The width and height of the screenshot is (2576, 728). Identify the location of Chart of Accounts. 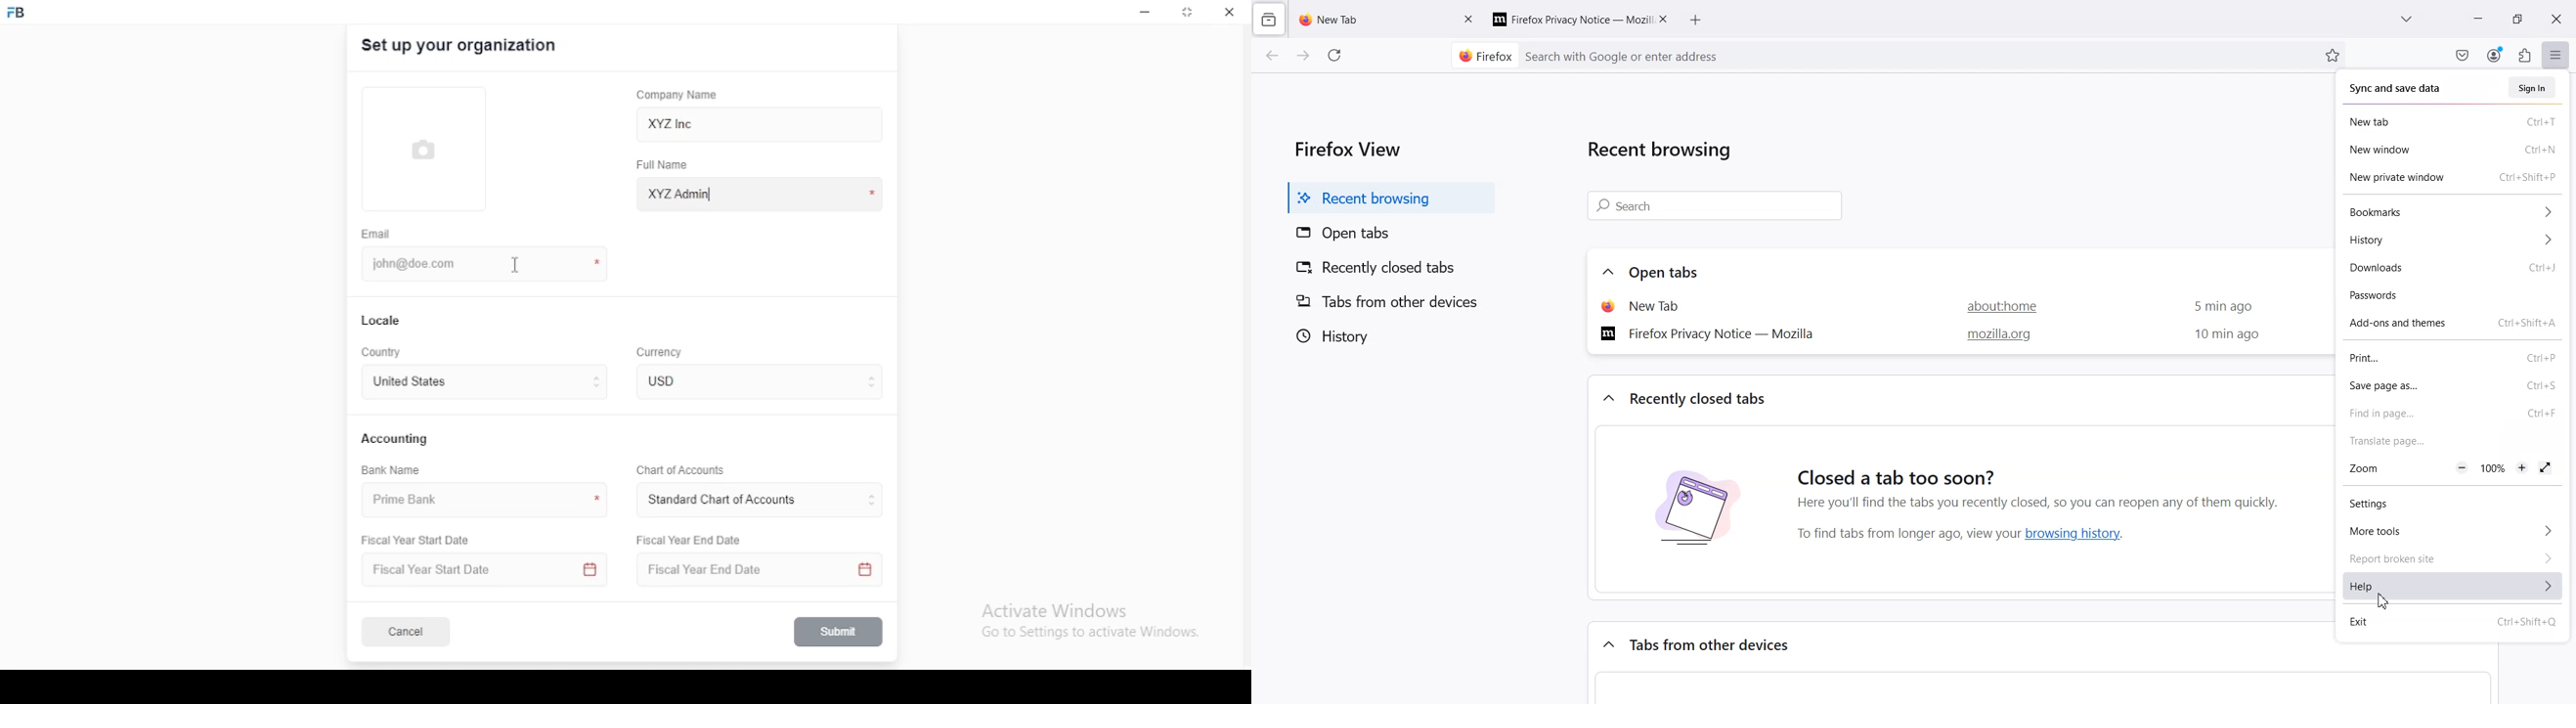
(677, 469).